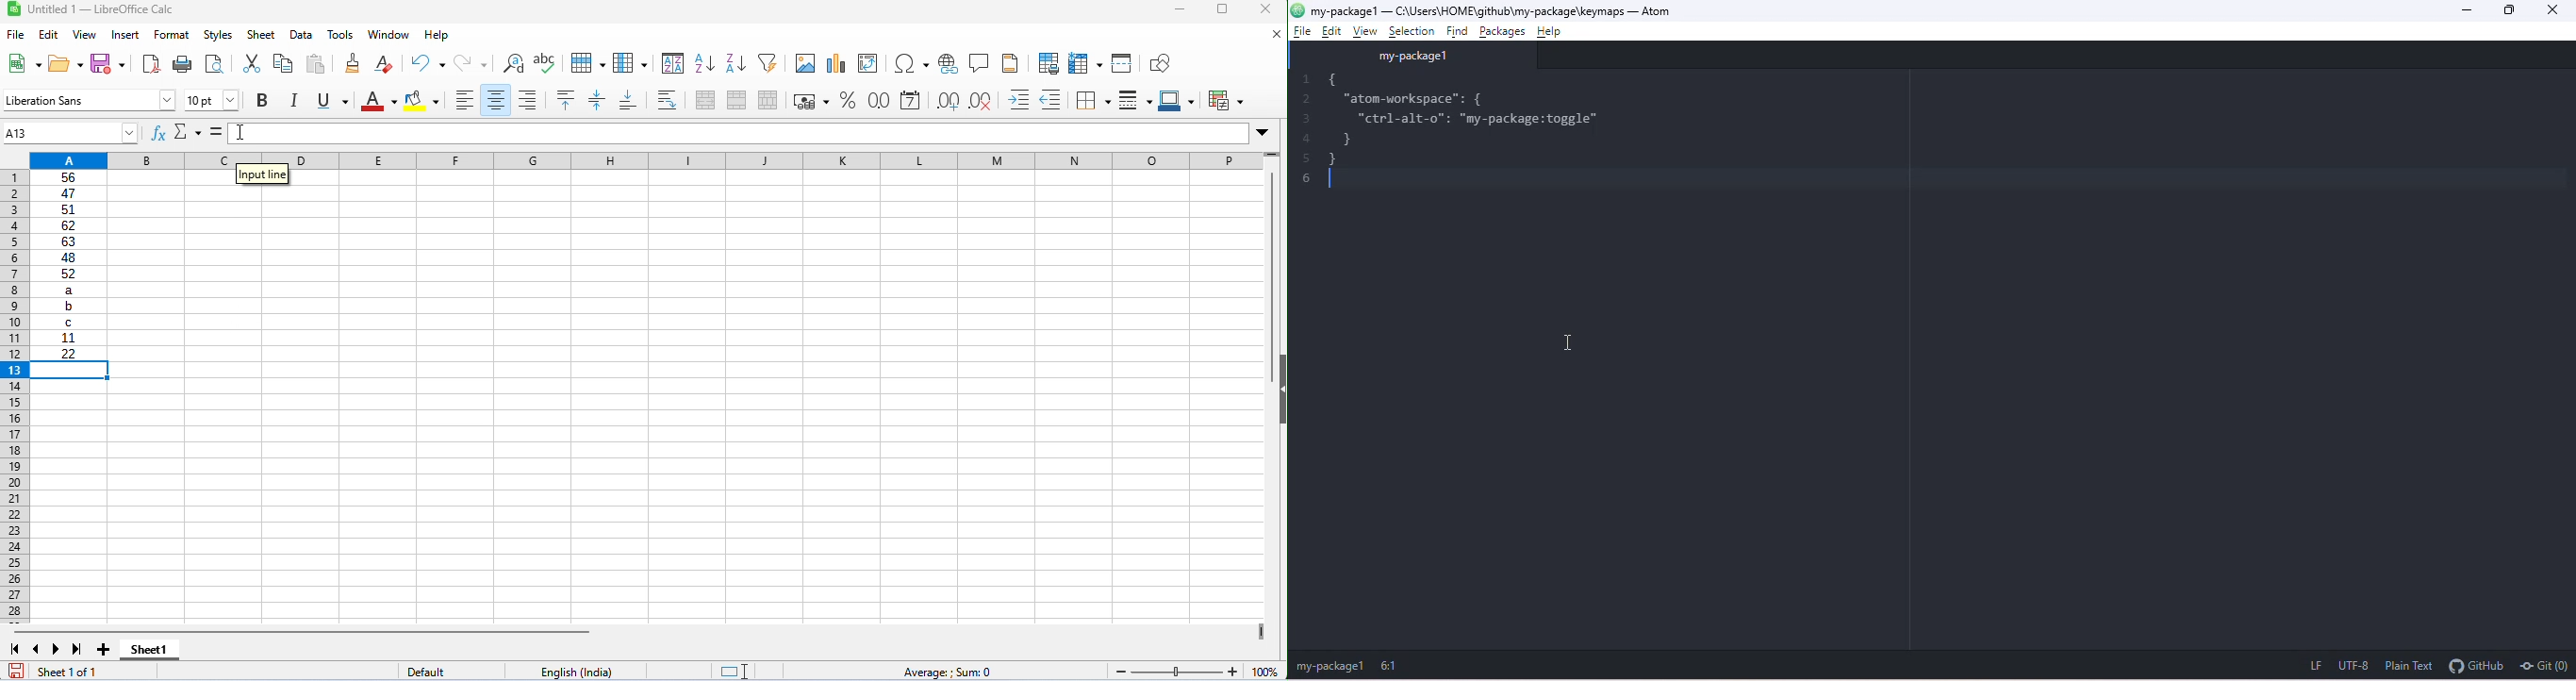  What do you see at coordinates (978, 62) in the screenshot?
I see `insert comment` at bounding box center [978, 62].